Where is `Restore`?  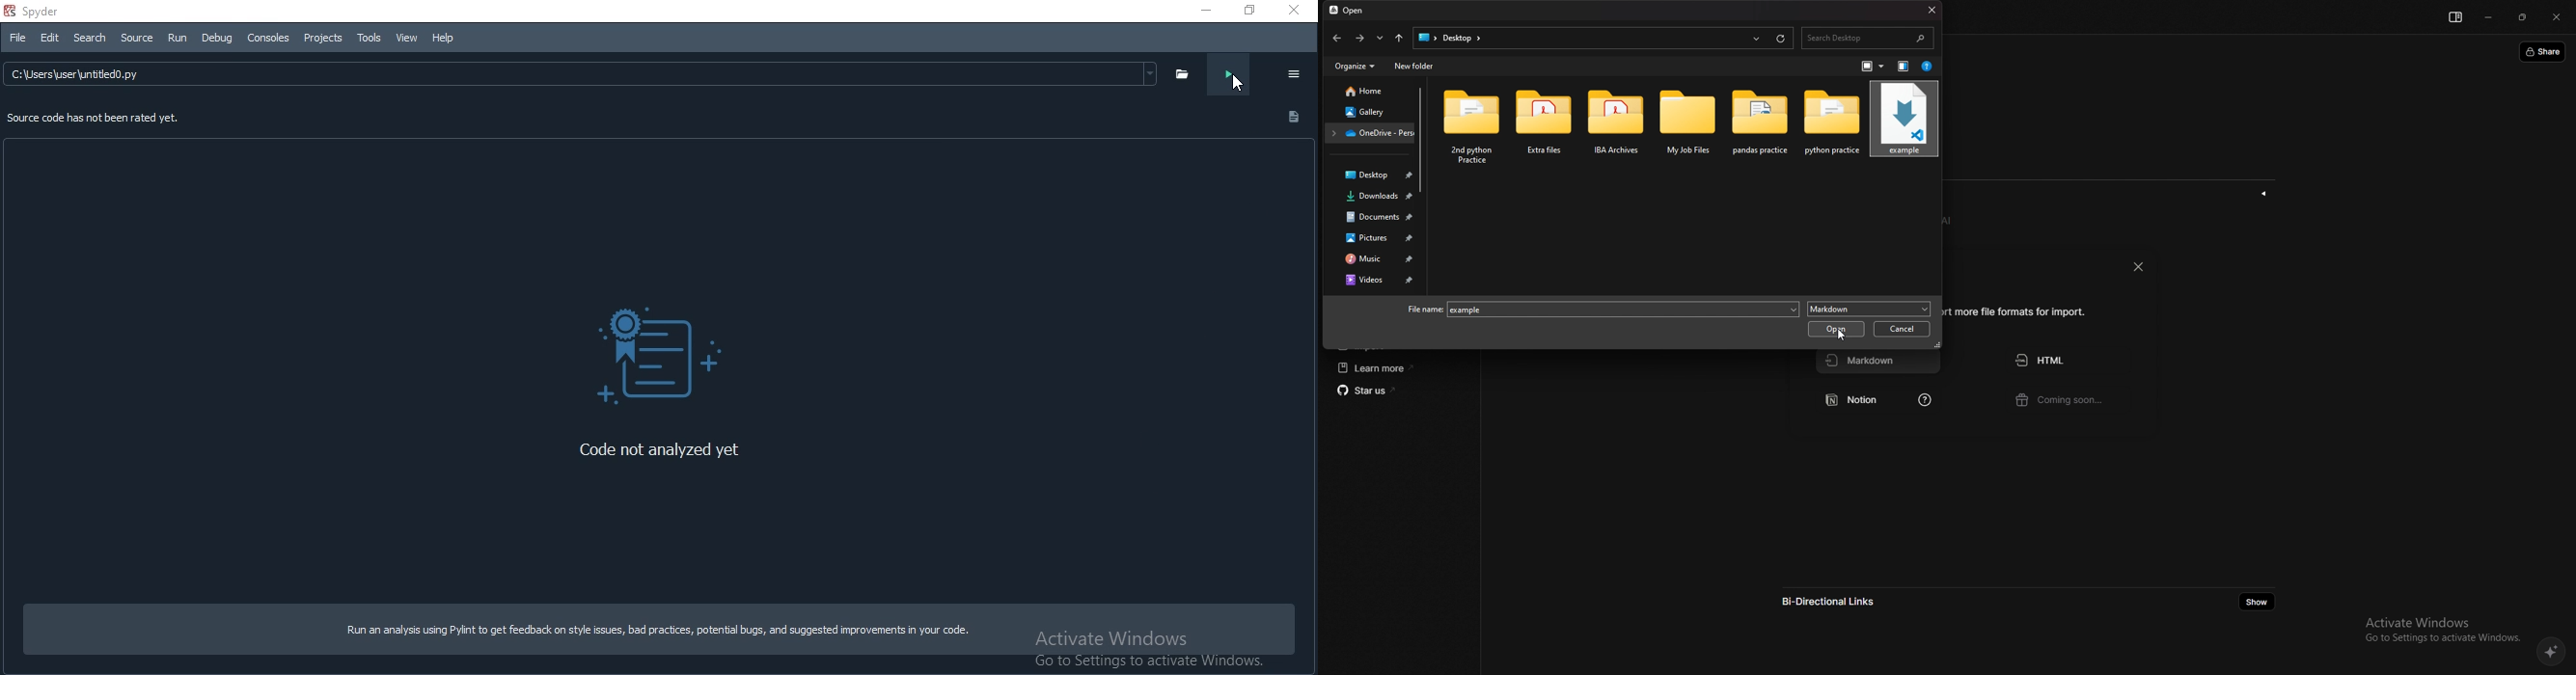
Restore is located at coordinates (1246, 12).